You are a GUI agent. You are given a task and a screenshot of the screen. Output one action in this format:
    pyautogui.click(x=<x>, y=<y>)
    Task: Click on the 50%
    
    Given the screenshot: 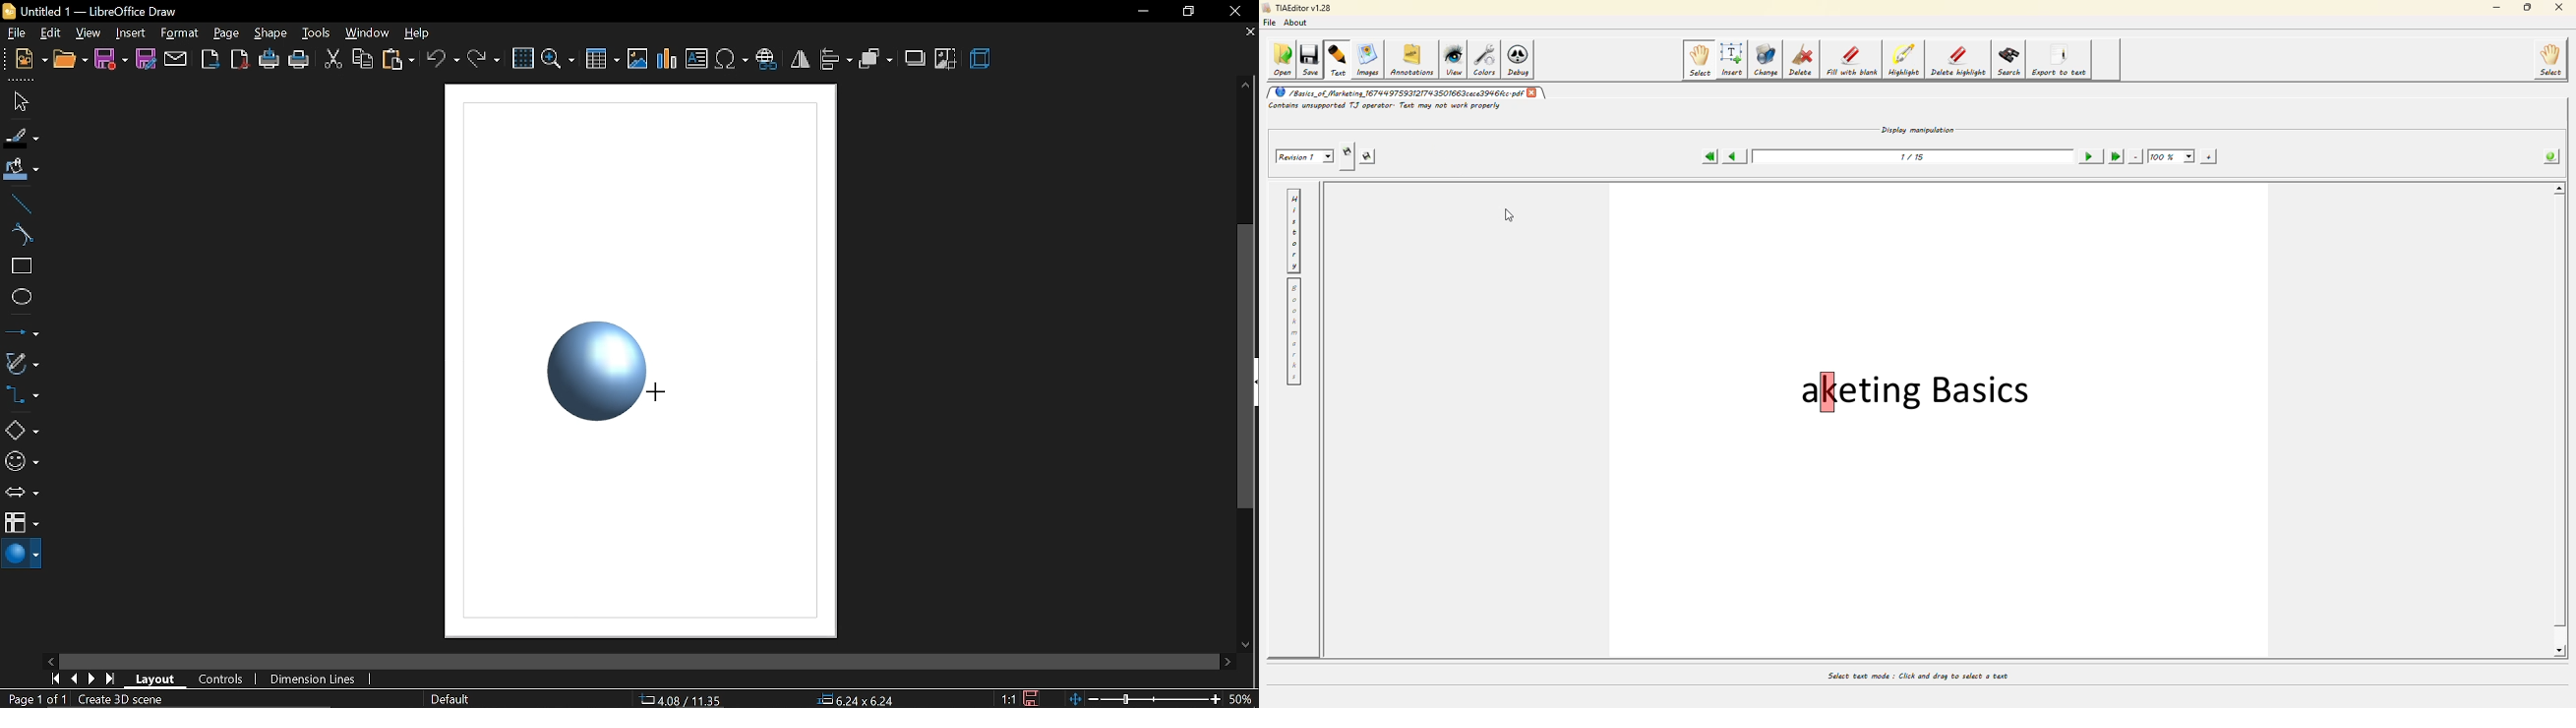 What is the action you would take?
    pyautogui.click(x=1243, y=698)
    